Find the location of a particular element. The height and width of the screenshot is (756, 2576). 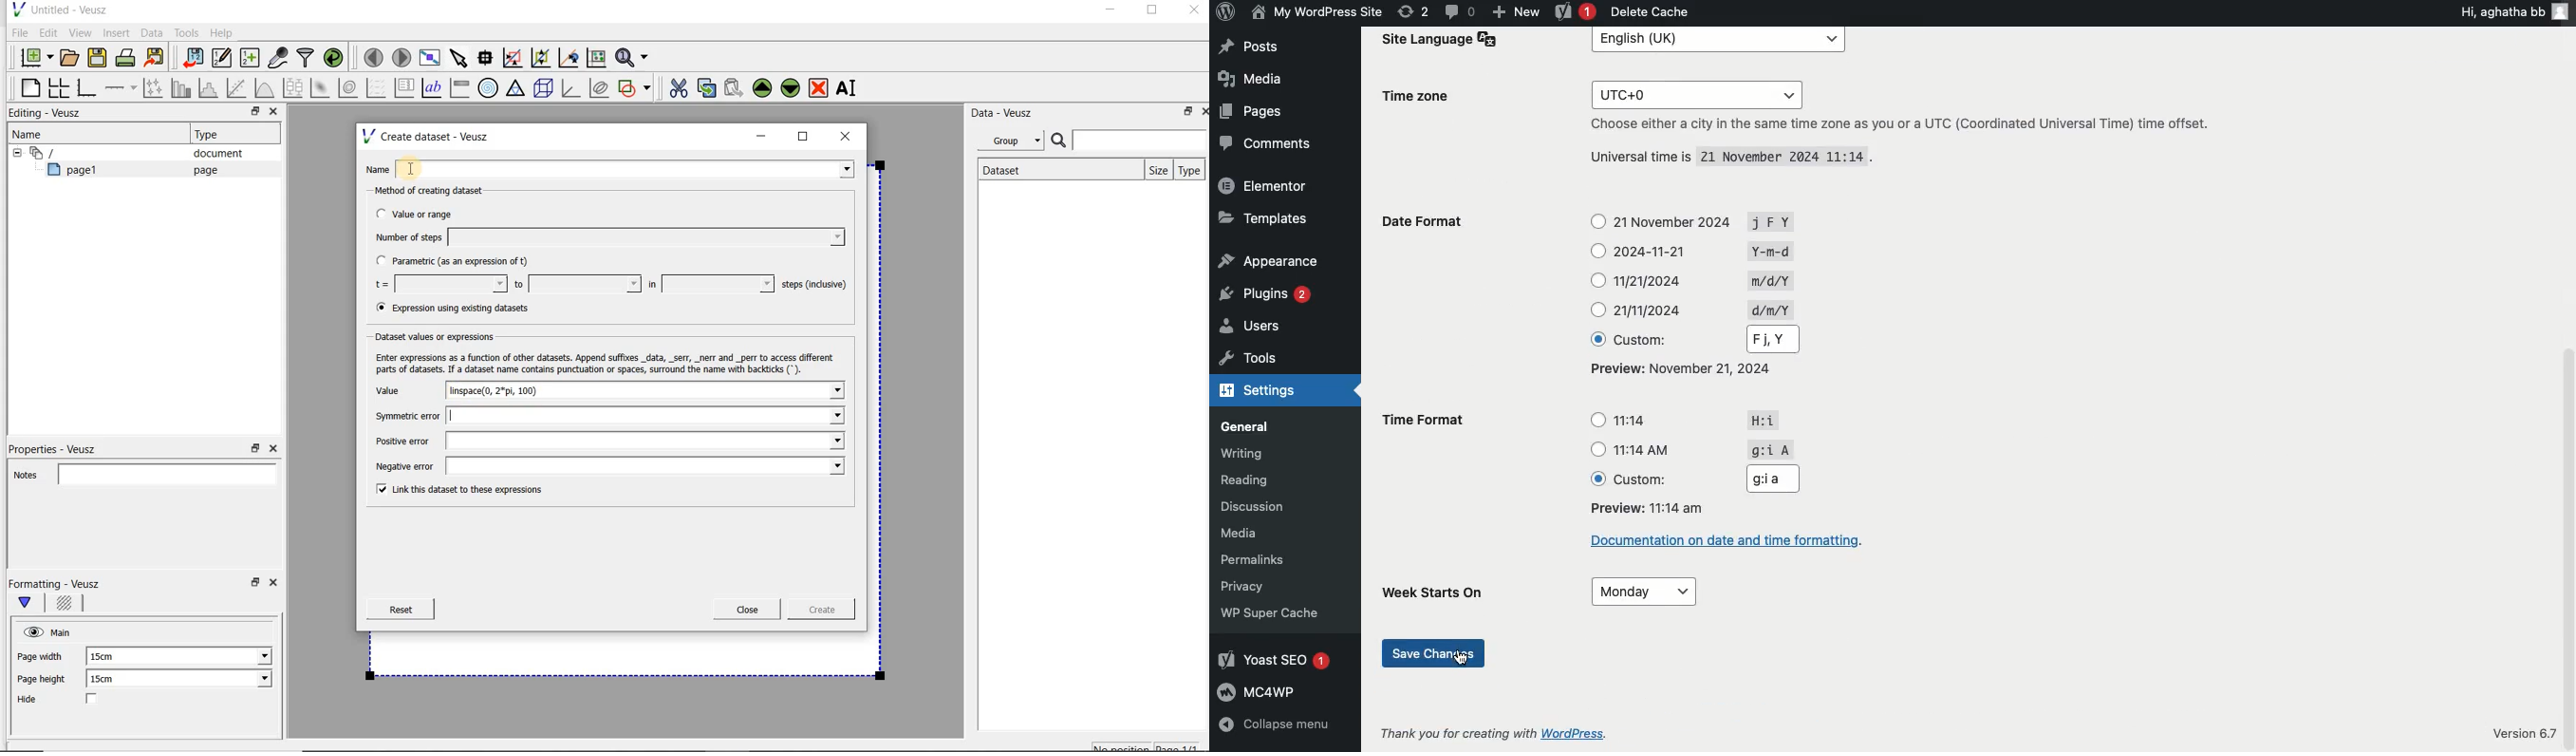

Comments is located at coordinates (1266, 143).